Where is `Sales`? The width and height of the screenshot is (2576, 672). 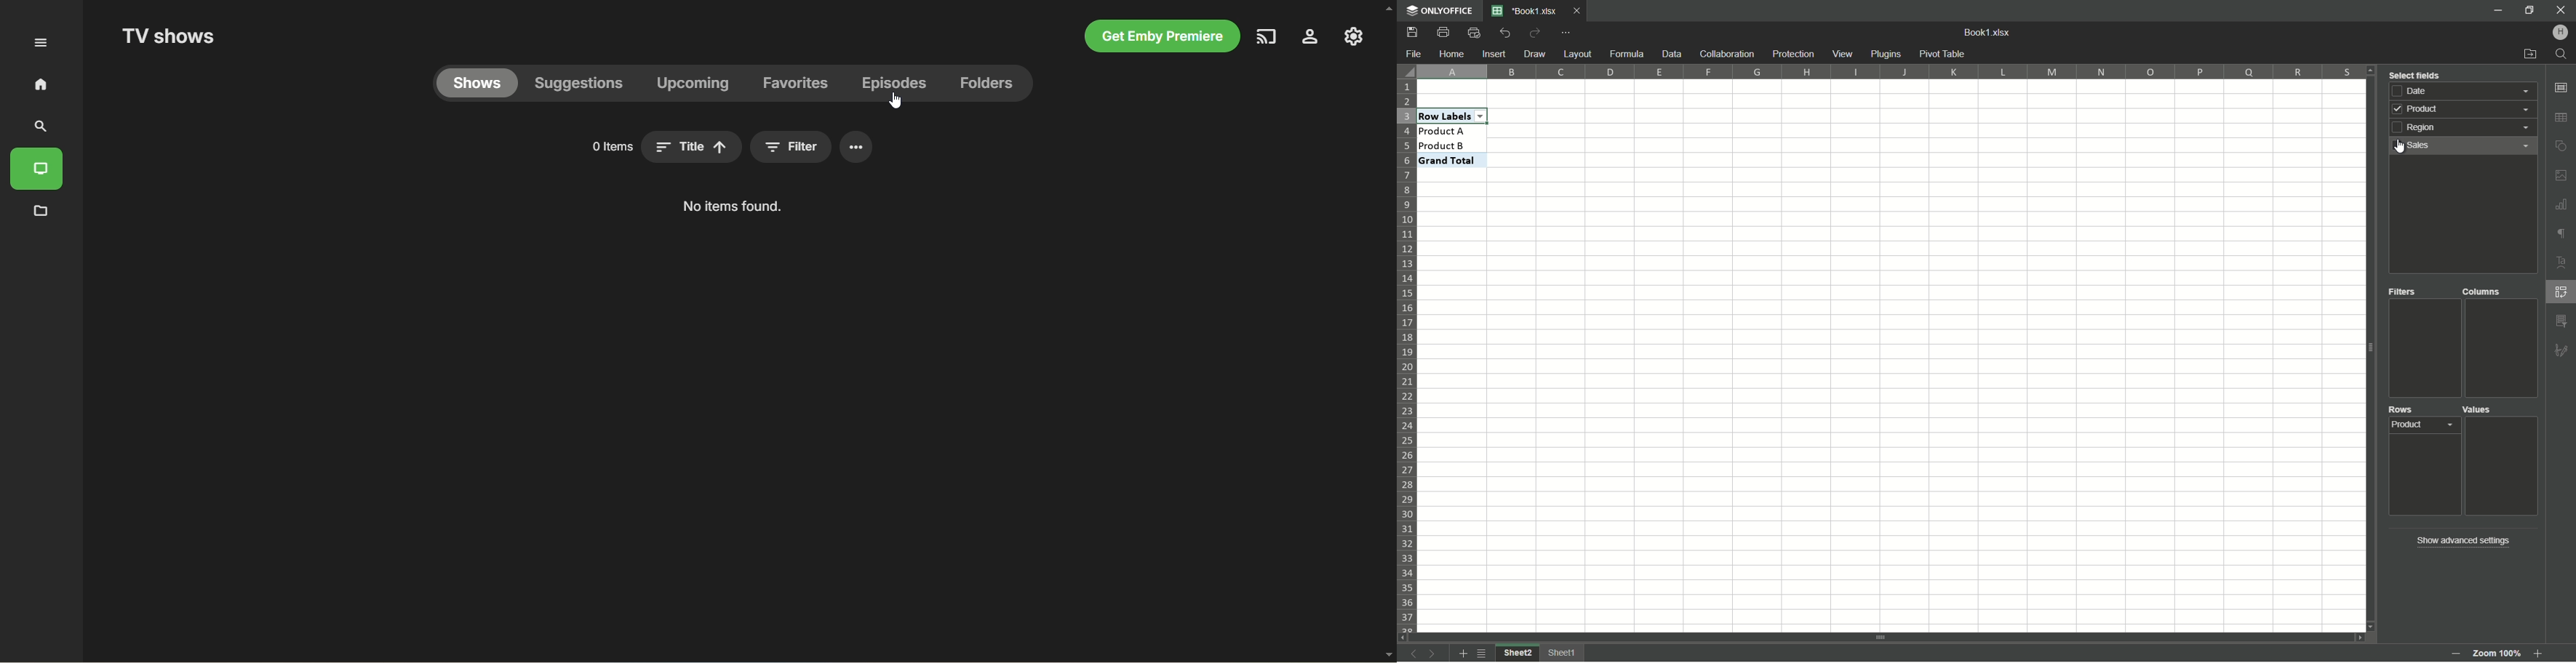 Sales is located at coordinates (2465, 146).